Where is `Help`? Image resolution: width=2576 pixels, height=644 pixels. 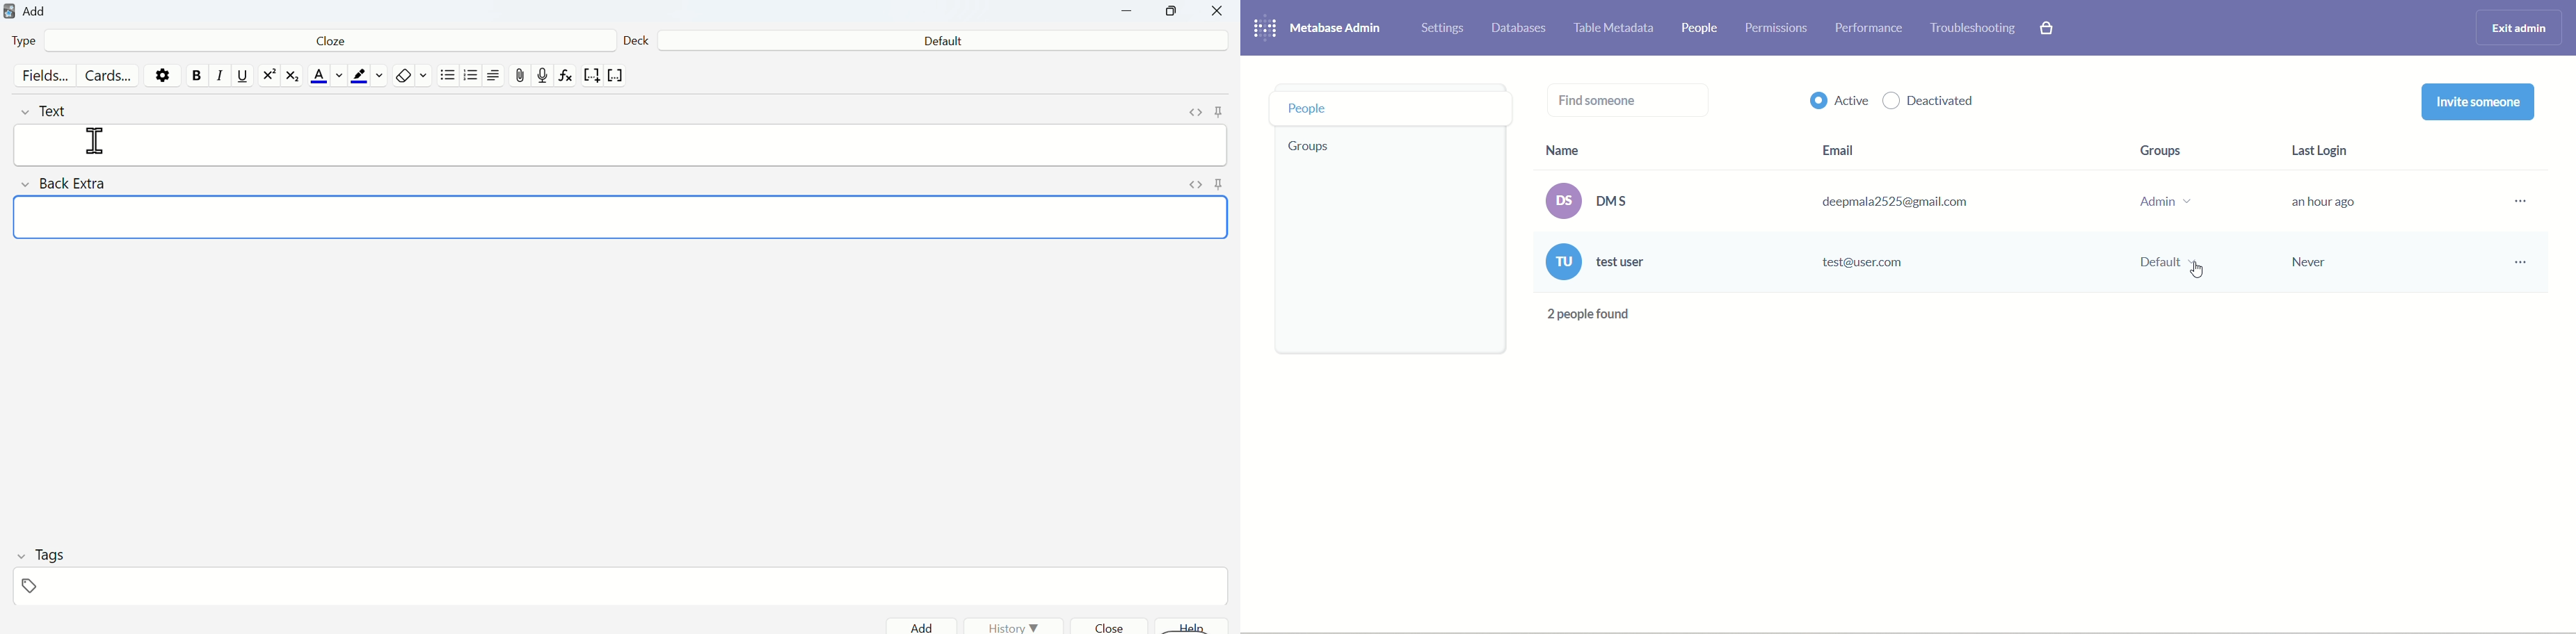 Help is located at coordinates (1193, 626).